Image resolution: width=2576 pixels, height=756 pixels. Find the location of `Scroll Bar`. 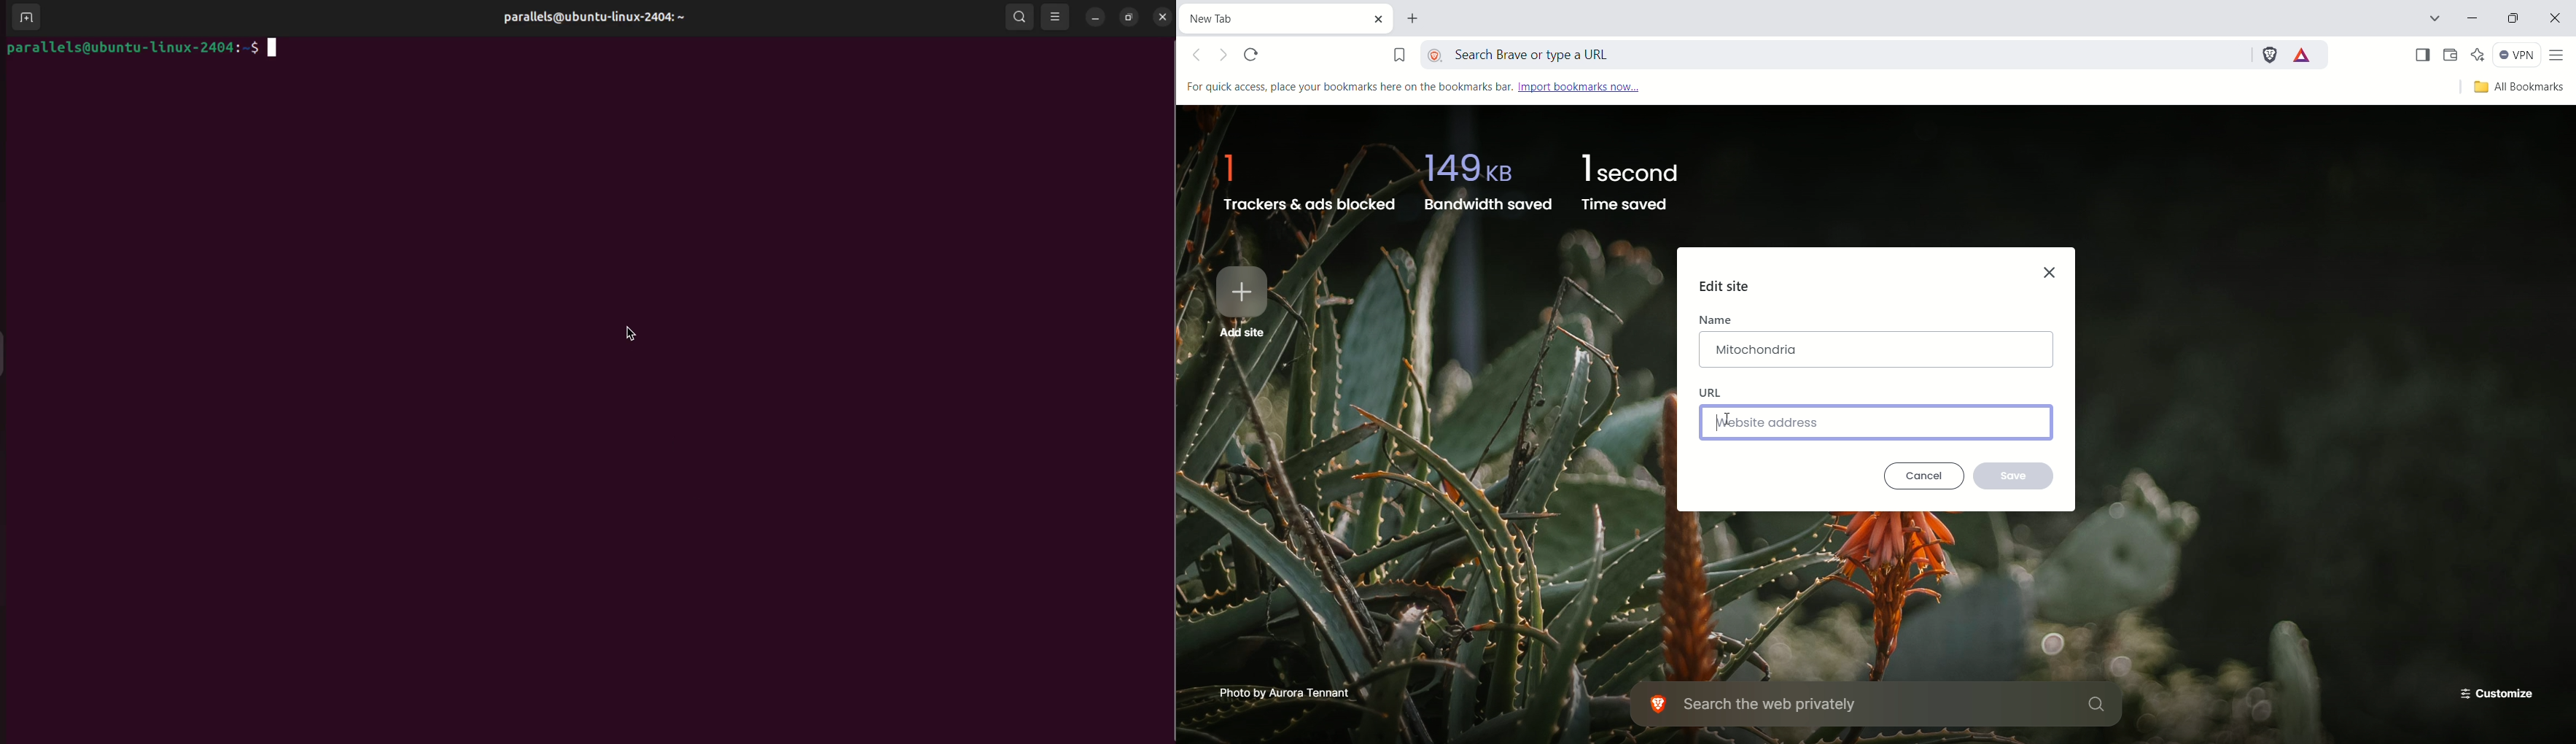

Scroll Bar is located at coordinates (1165, 380).